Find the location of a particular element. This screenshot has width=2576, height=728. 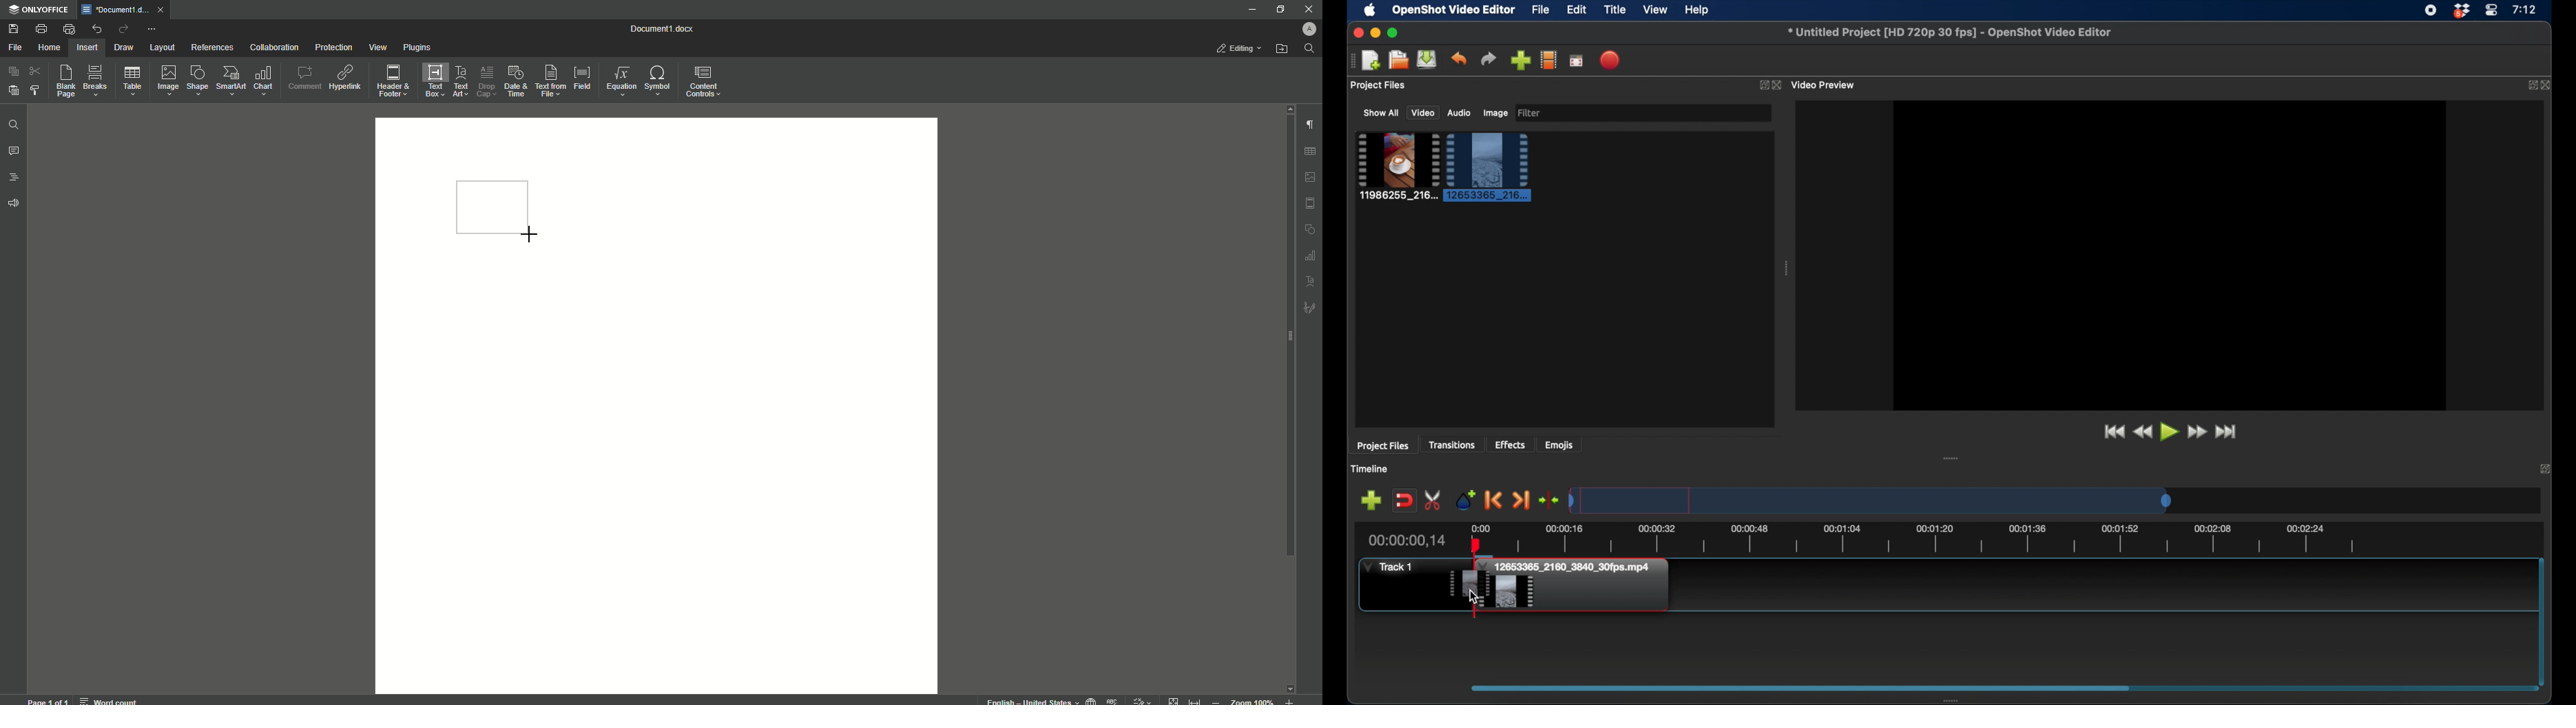

track 1 is located at coordinates (1388, 567).